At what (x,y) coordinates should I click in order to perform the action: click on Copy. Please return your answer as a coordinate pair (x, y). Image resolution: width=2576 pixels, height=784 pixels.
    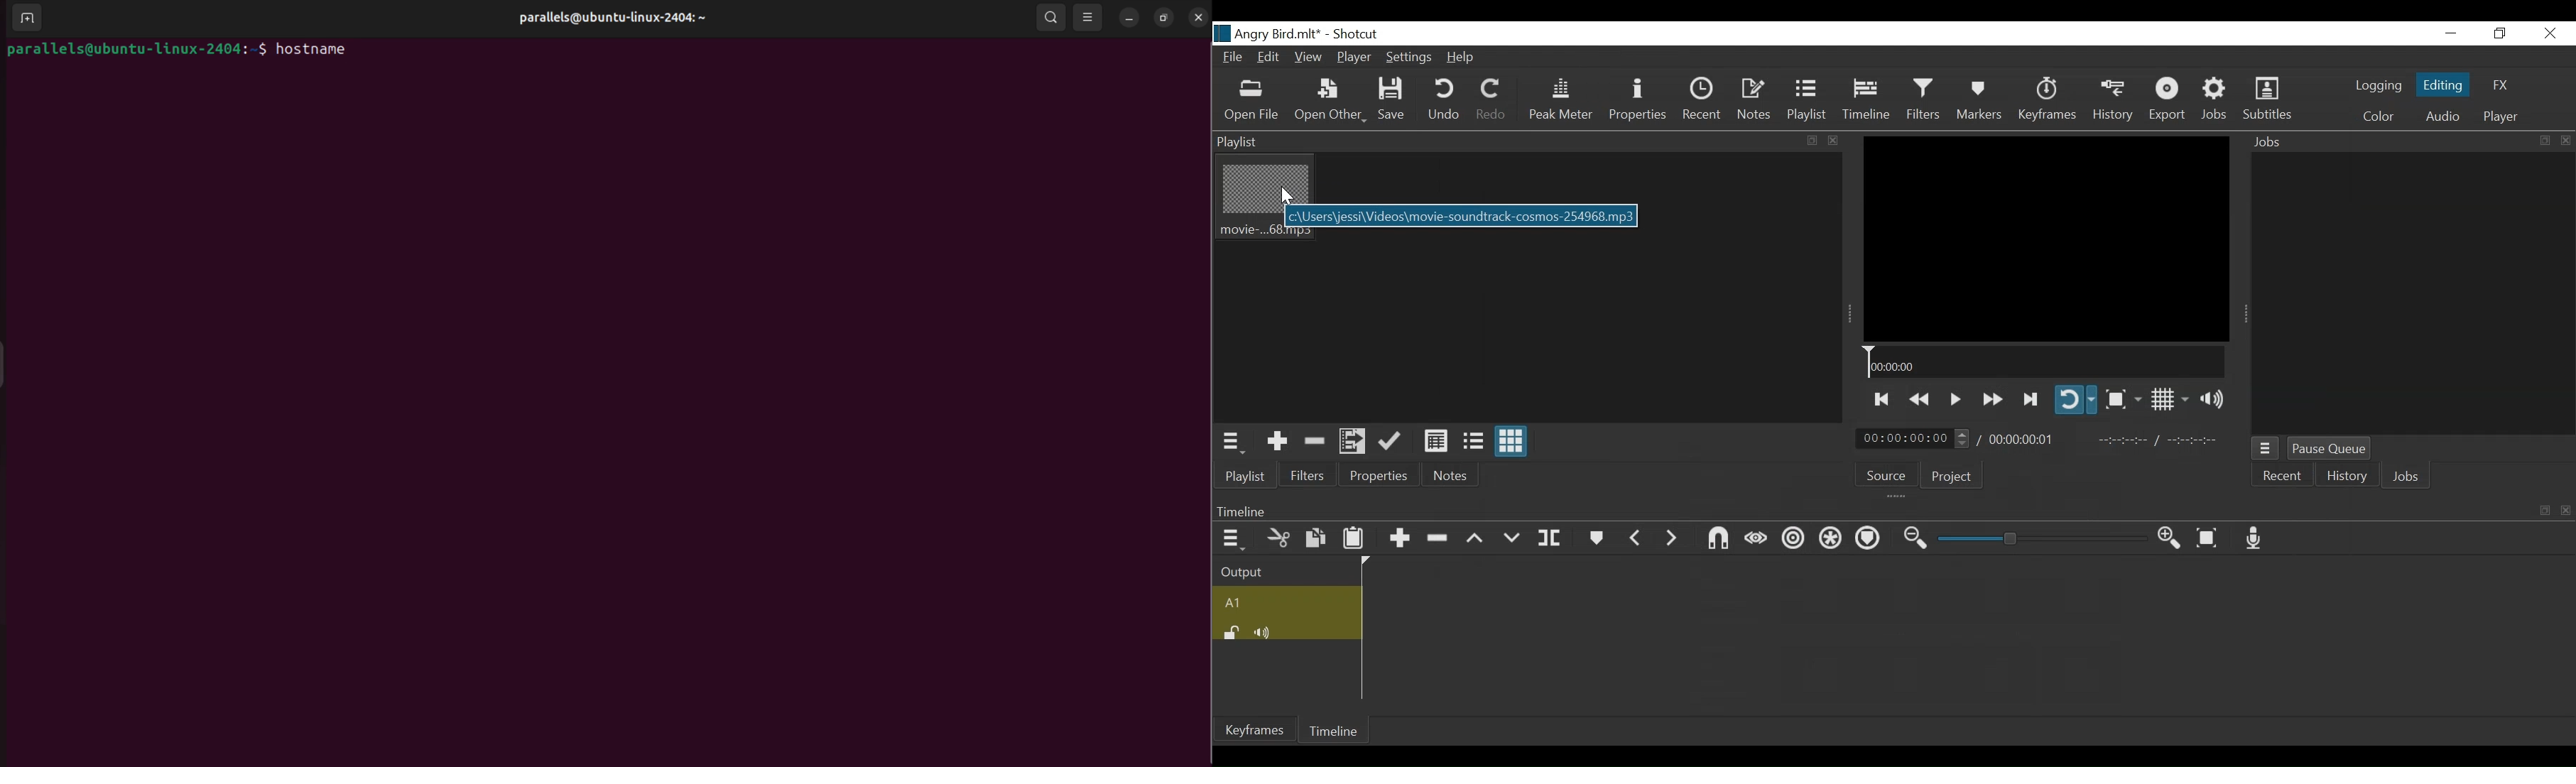
    Looking at the image, I should click on (1315, 538).